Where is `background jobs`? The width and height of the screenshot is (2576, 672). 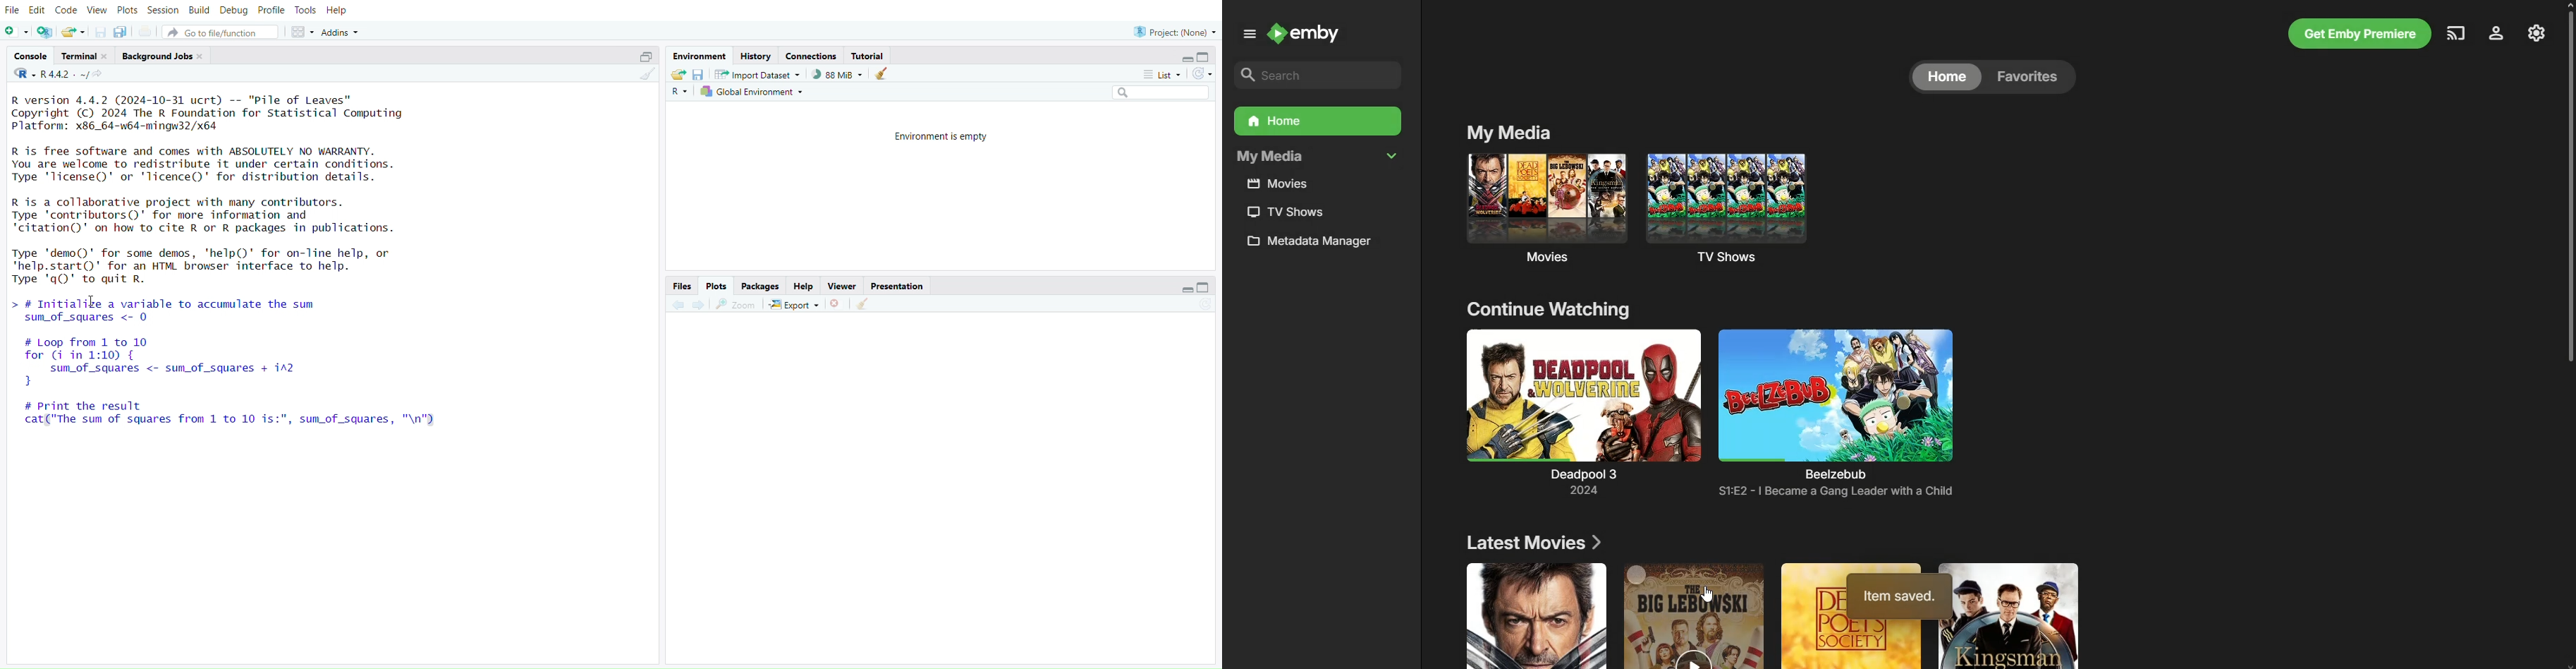 background jobs is located at coordinates (166, 56).